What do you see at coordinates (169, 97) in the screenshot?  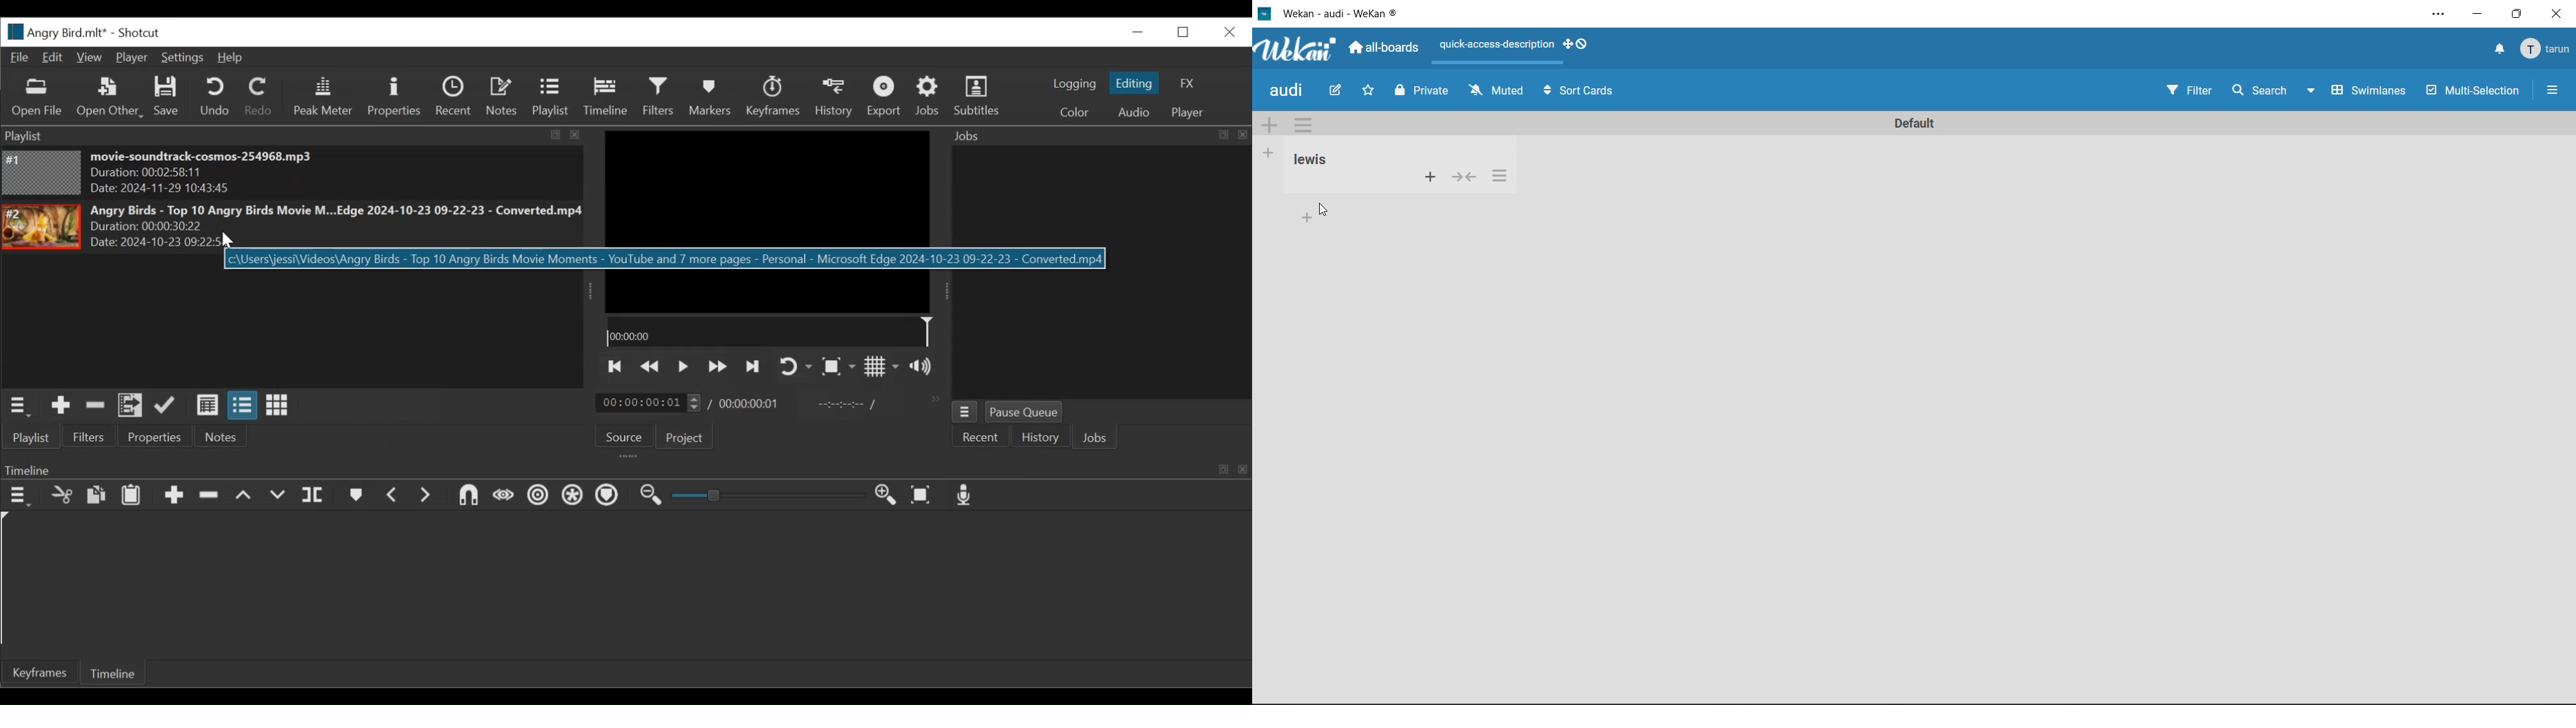 I see `Save` at bounding box center [169, 97].